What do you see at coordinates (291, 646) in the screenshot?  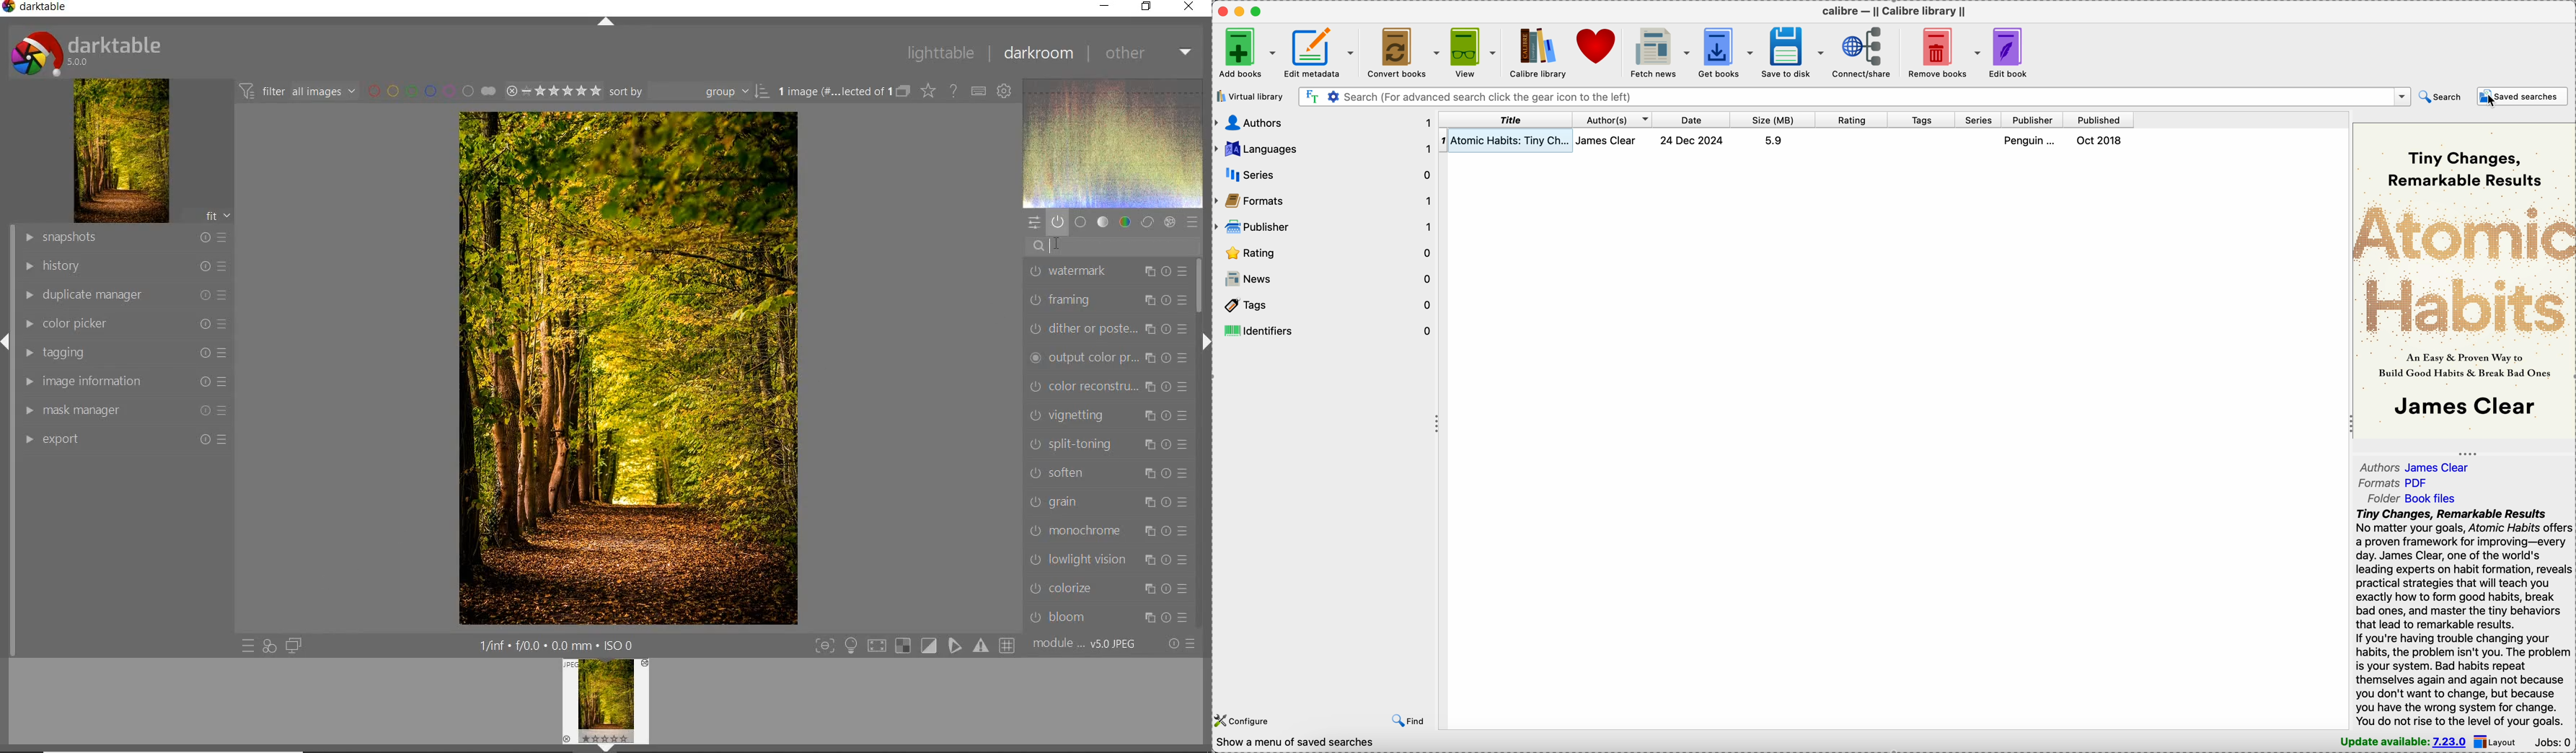 I see `display a second darkroom image window` at bounding box center [291, 646].